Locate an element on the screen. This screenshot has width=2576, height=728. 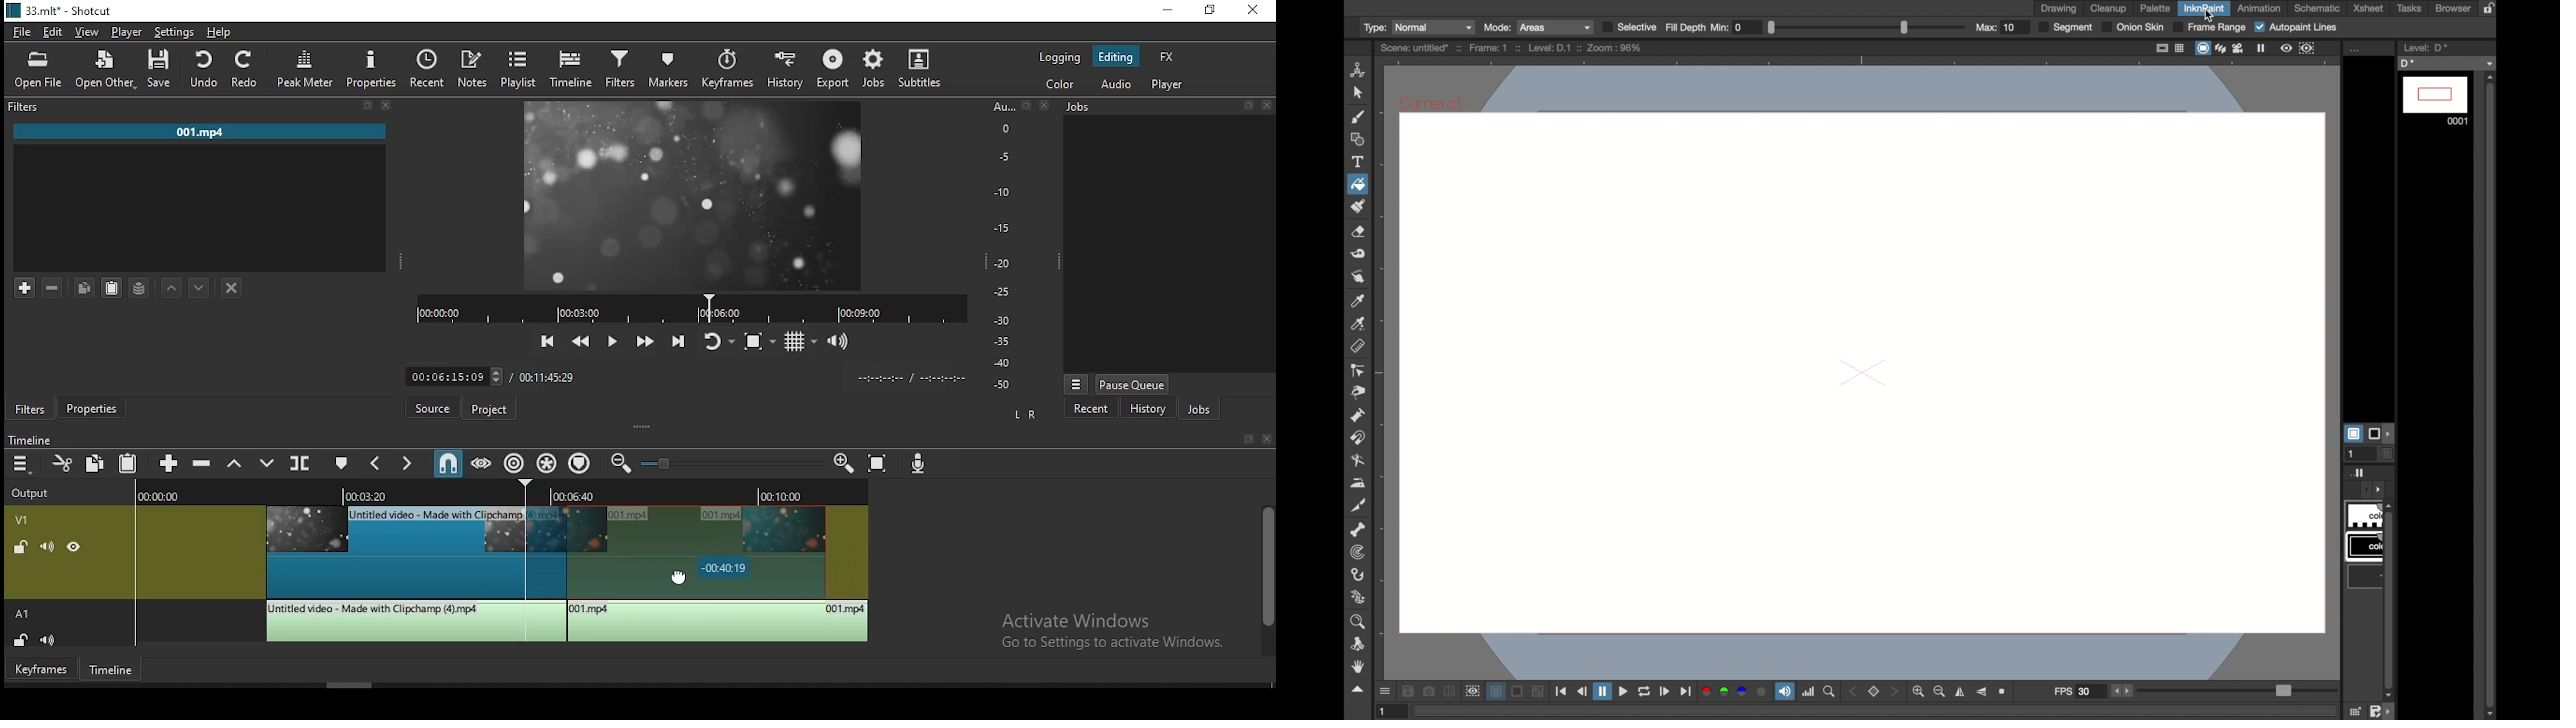
tasks is located at coordinates (2411, 9).